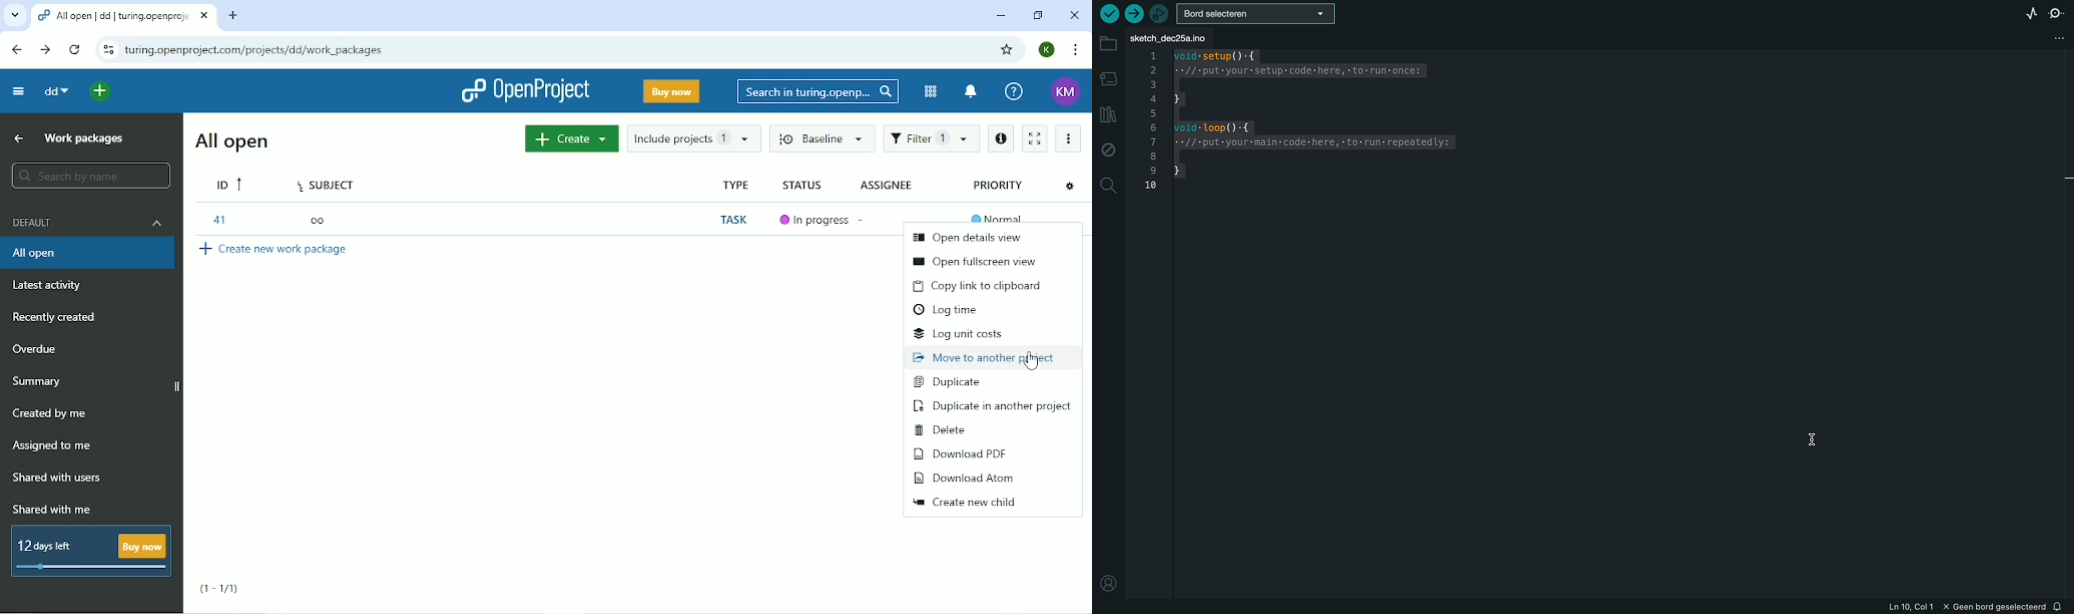 The width and height of the screenshot is (2100, 616). What do you see at coordinates (982, 261) in the screenshot?
I see `Open fullscreen view` at bounding box center [982, 261].